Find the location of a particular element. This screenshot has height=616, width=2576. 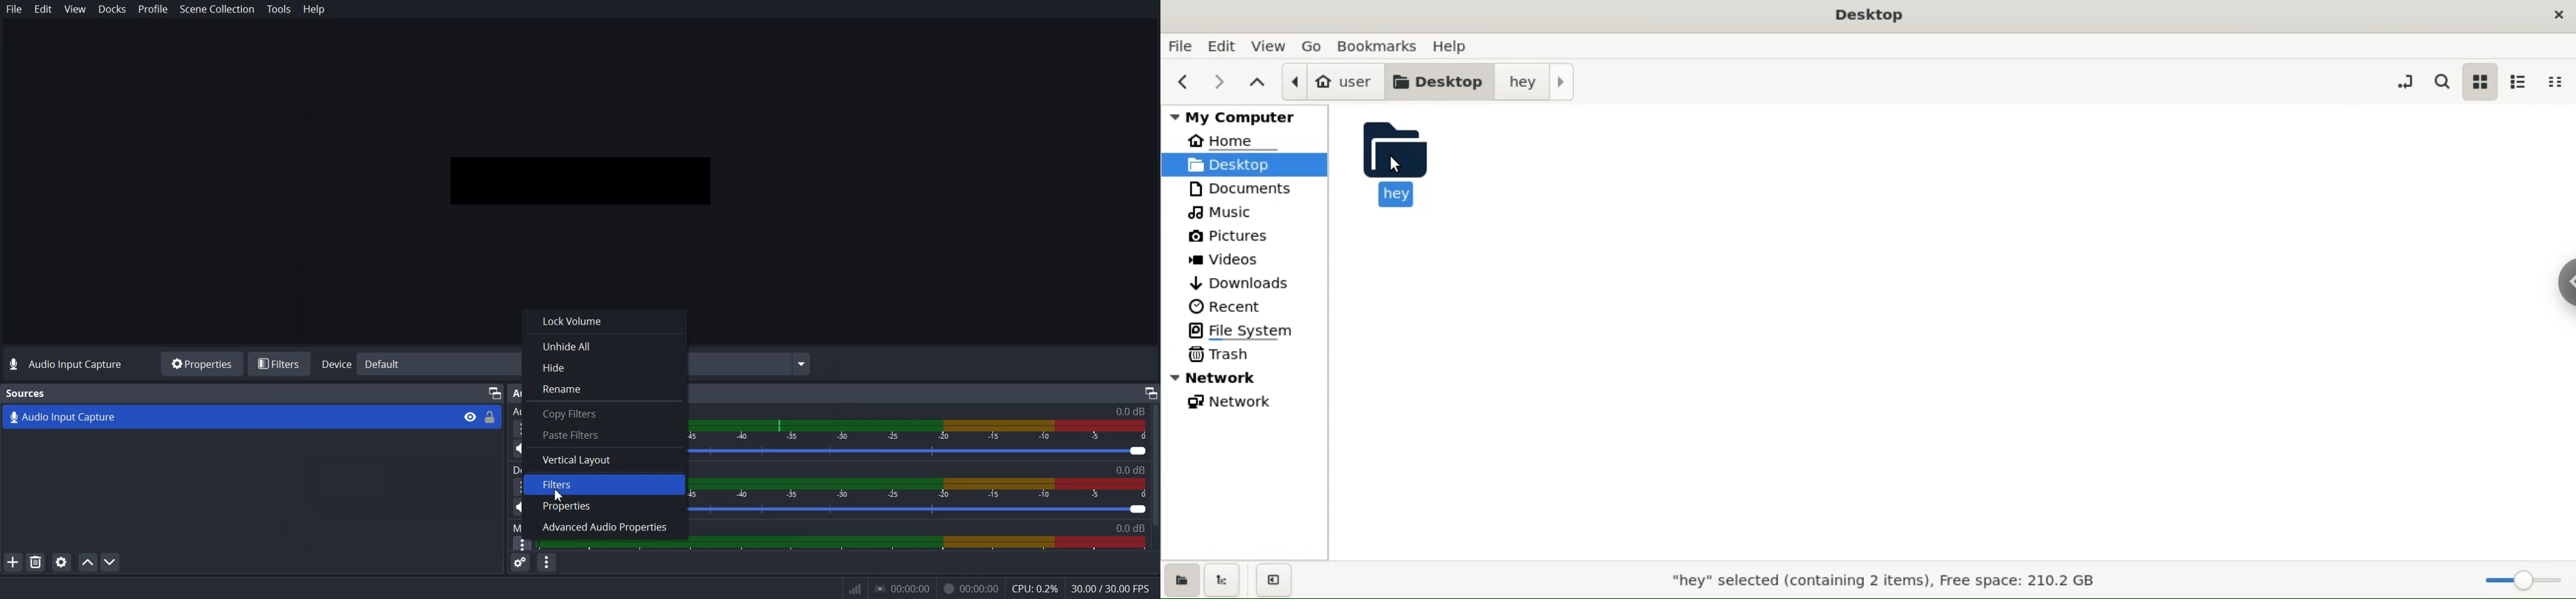

Unhide All is located at coordinates (610, 346).